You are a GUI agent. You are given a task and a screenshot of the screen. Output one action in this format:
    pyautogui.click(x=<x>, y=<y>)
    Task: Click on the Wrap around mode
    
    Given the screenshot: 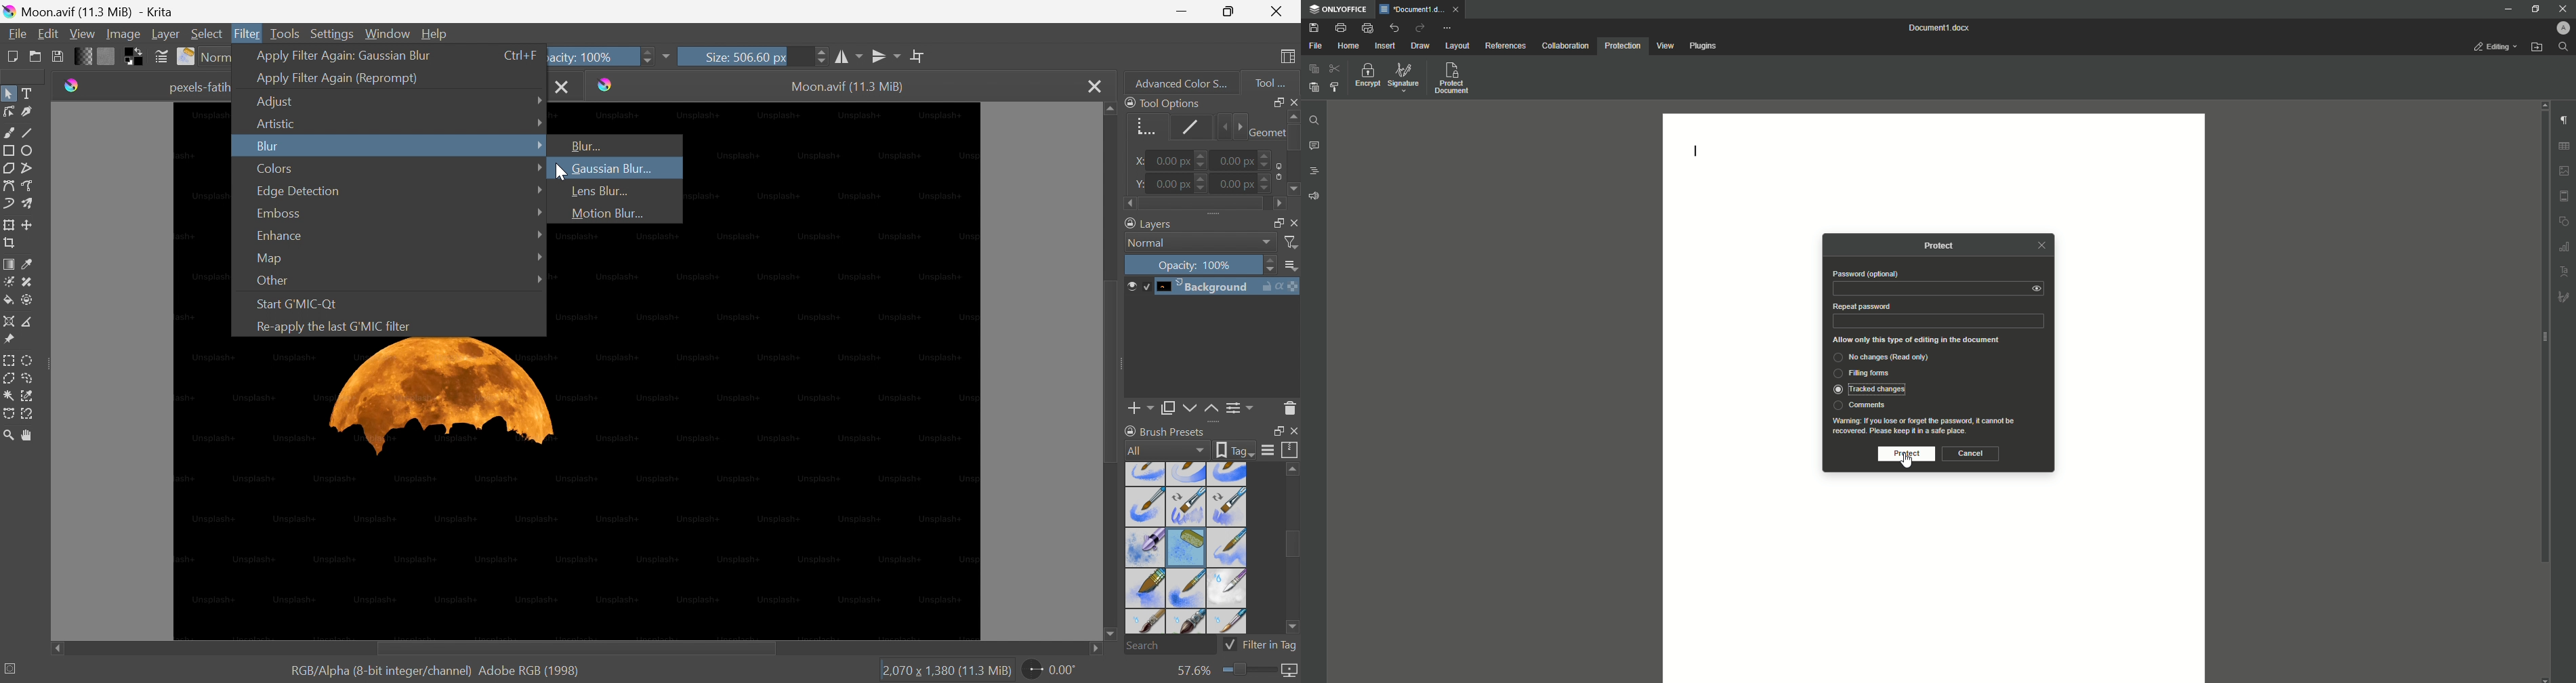 What is the action you would take?
    pyautogui.click(x=917, y=55)
    